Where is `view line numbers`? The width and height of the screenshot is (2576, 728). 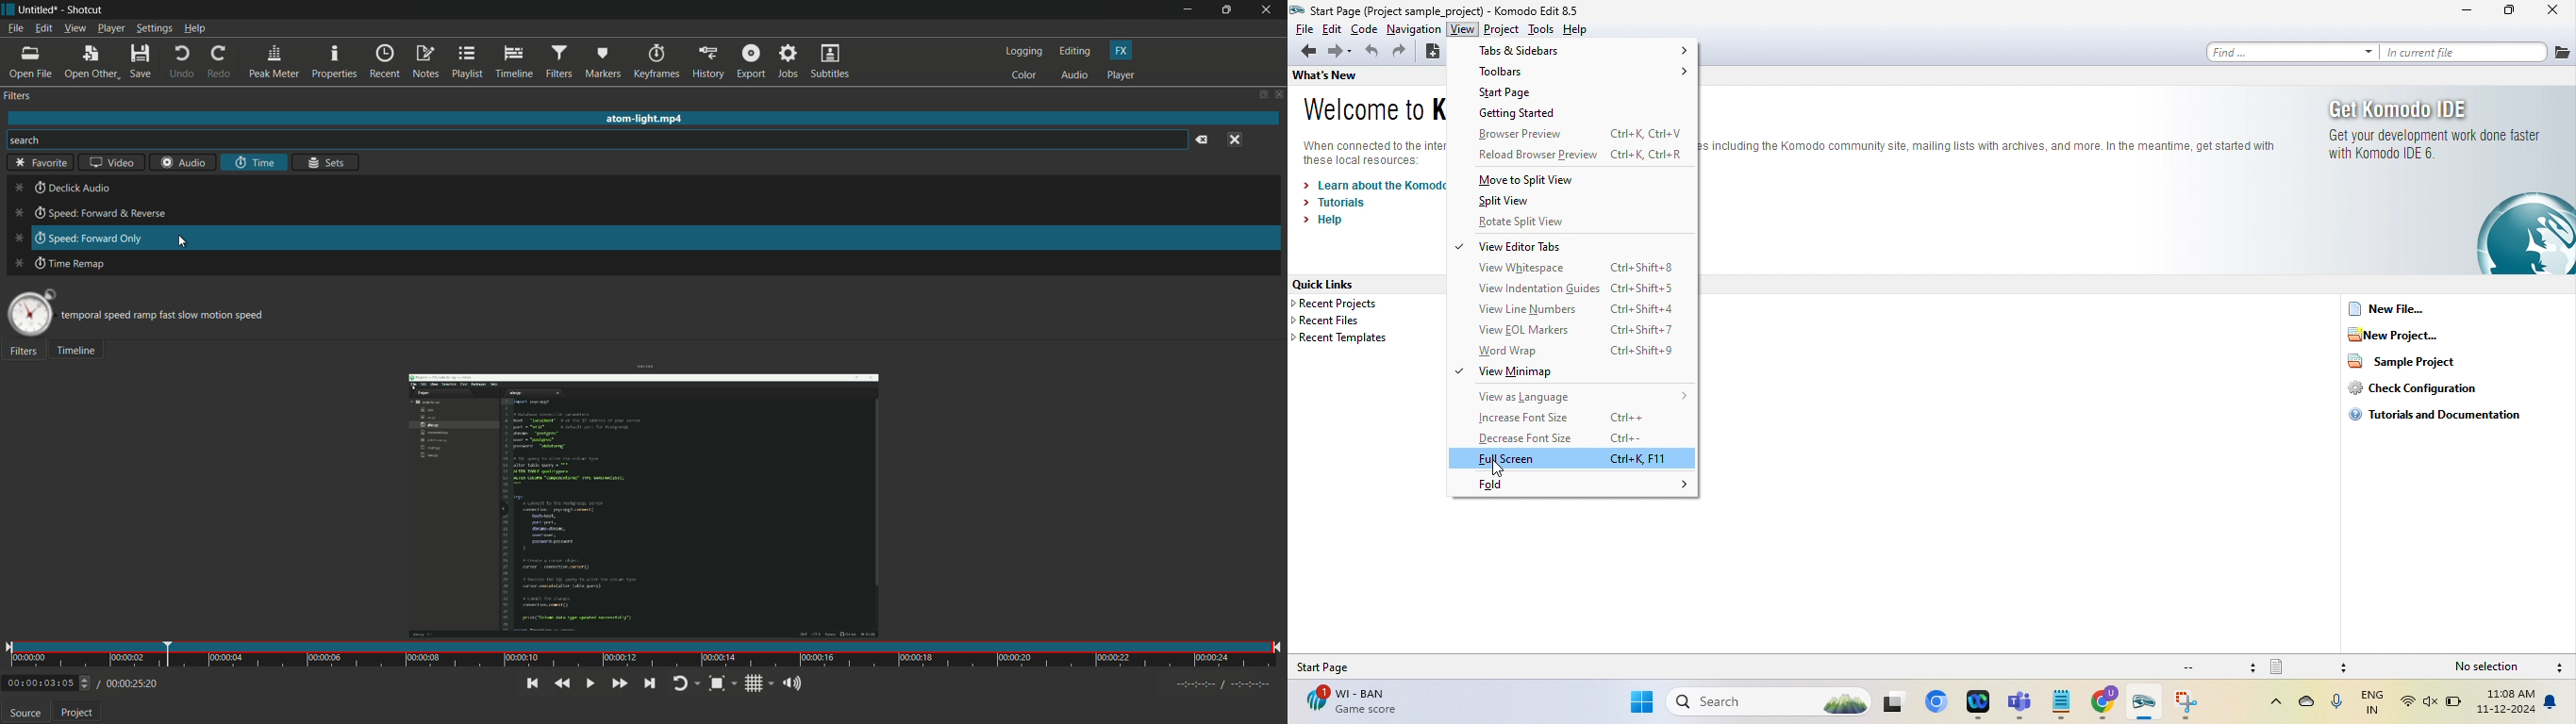 view line numbers is located at coordinates (1569, 310).